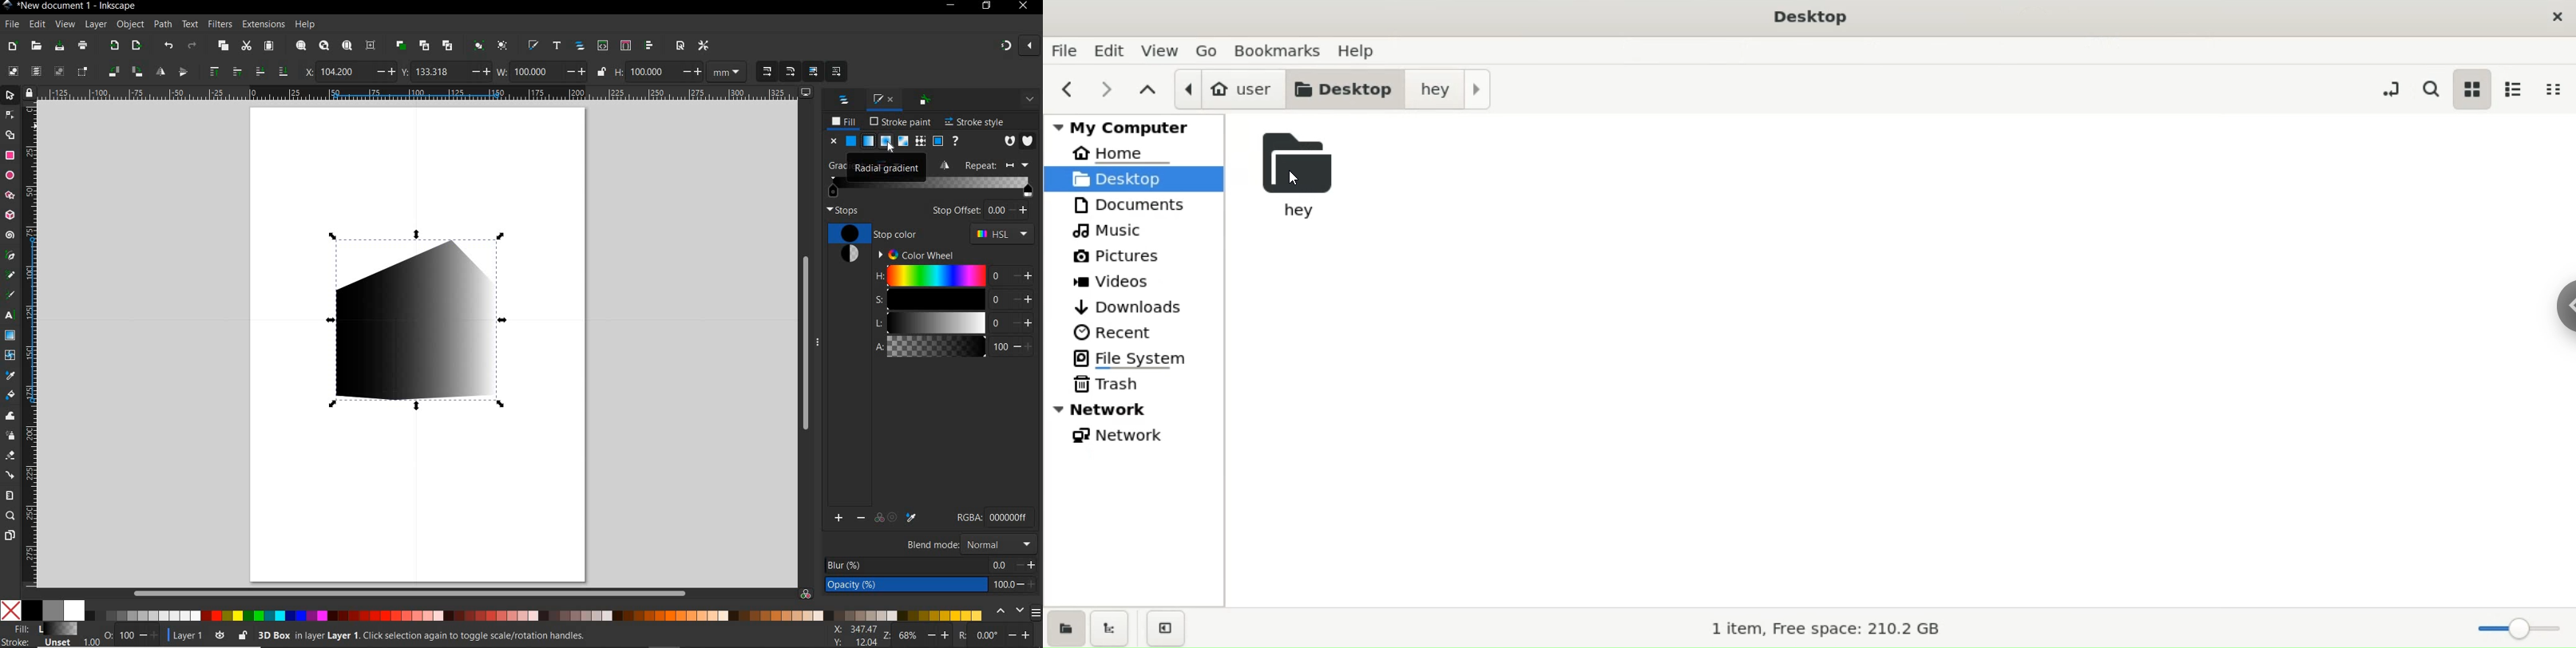 This screenshot has height=672, width=2576. I want to click on color wheel, so click(914, 254).